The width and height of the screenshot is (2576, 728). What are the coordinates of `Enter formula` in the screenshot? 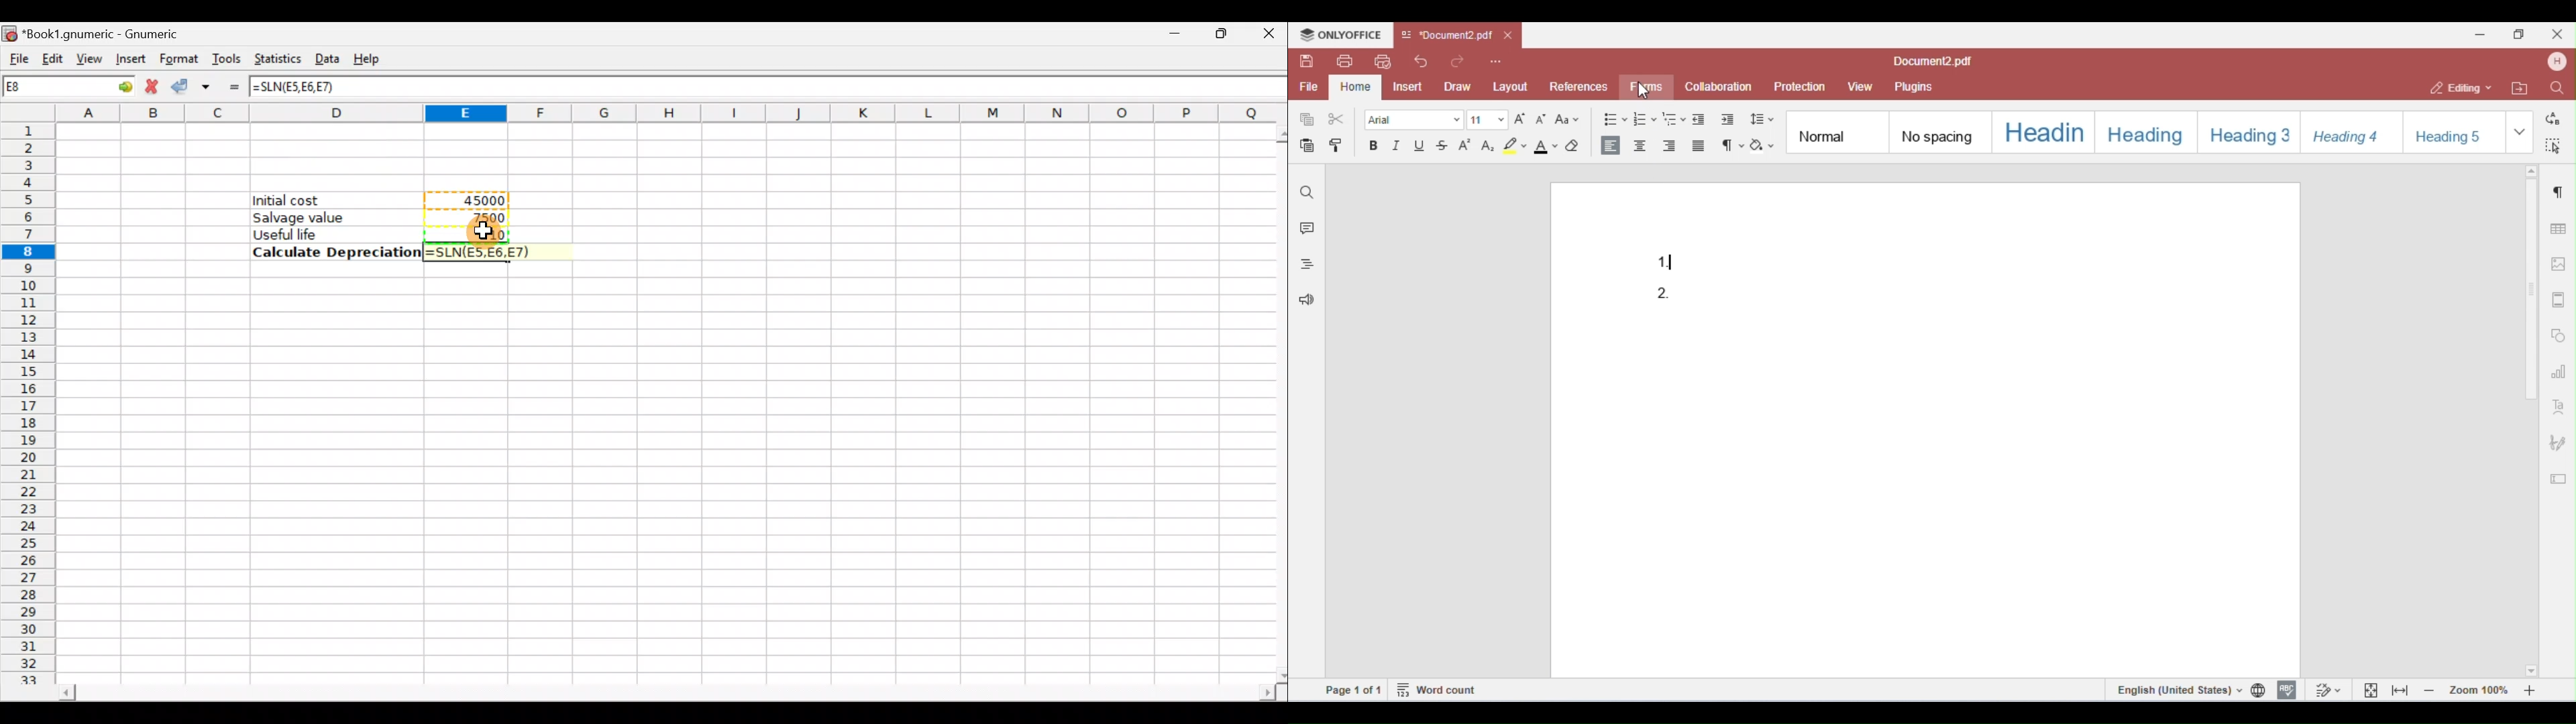 It's located at (233, 86).